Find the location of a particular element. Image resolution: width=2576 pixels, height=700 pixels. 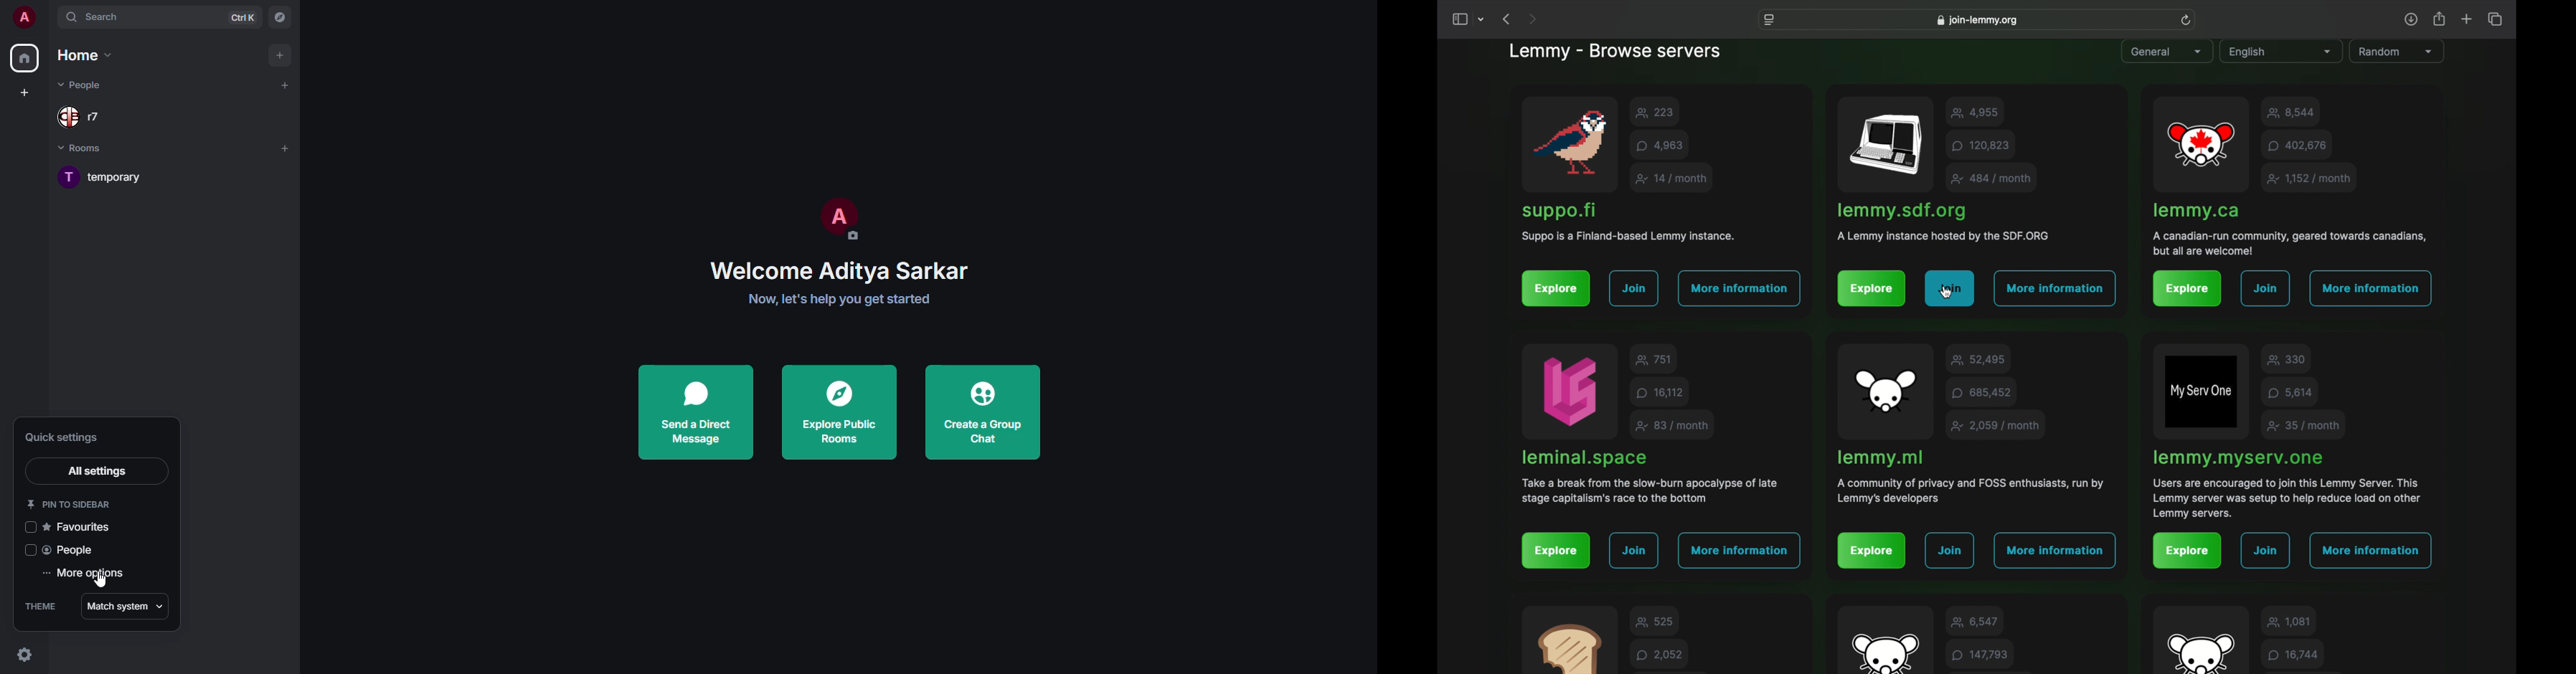

create a group chat is located at coordinates (983, 412).